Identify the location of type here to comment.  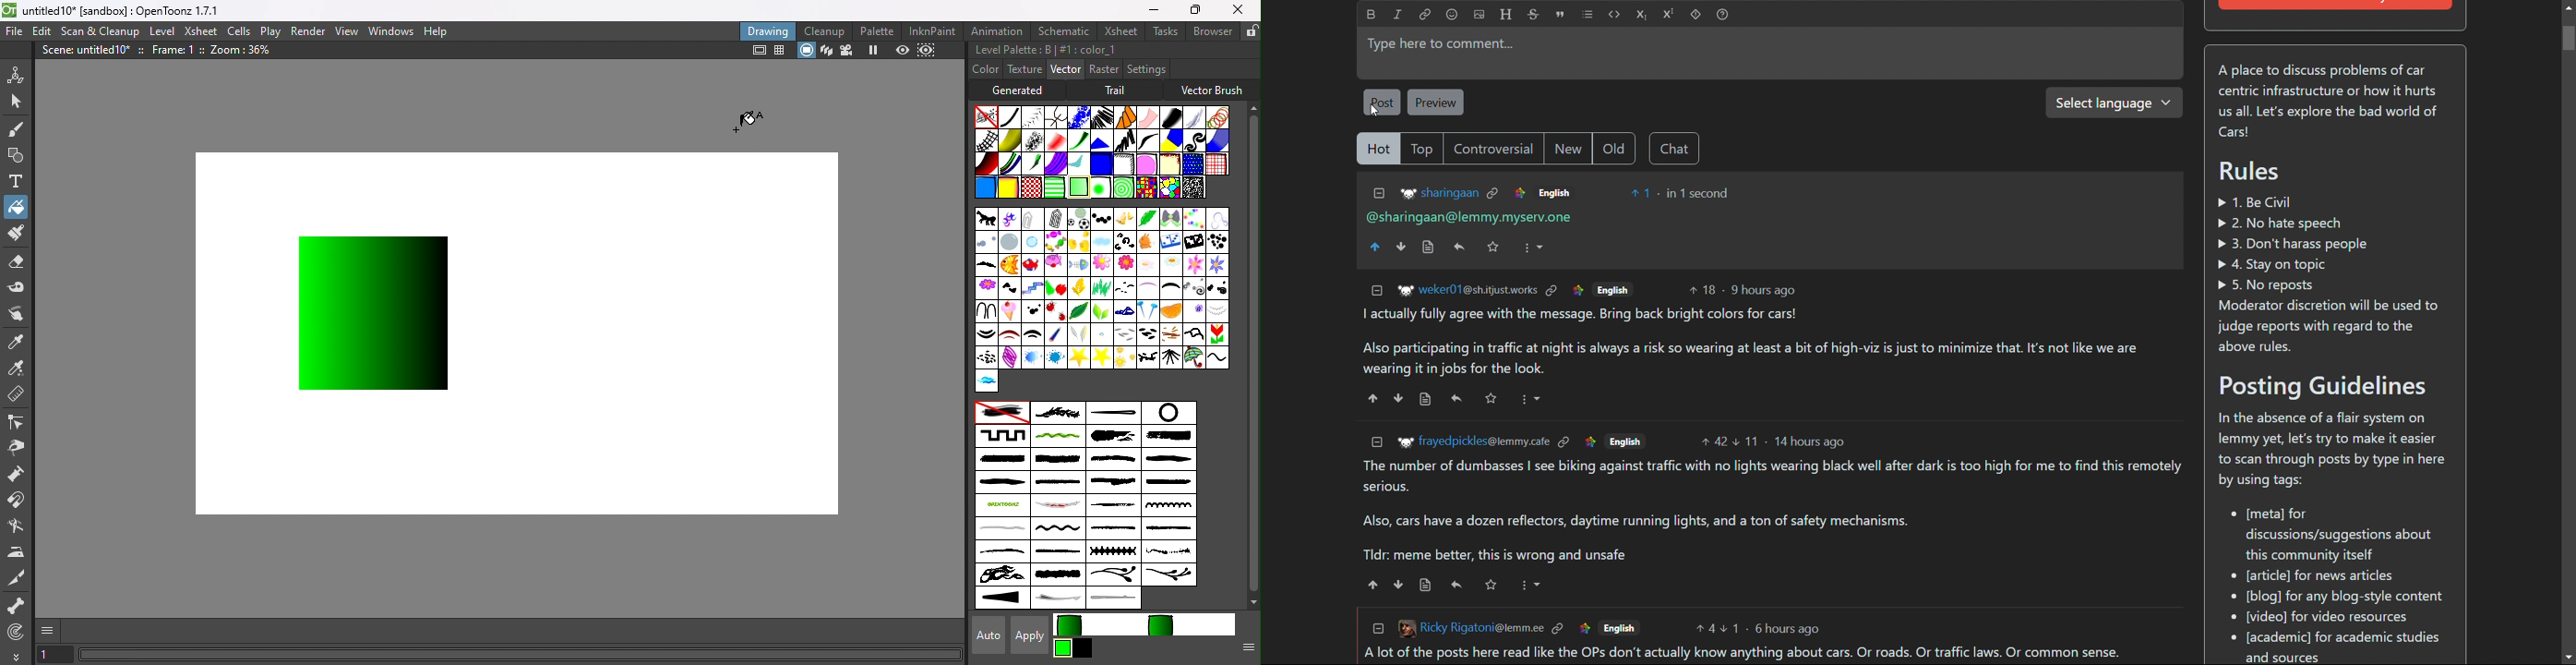
(1770, 53).